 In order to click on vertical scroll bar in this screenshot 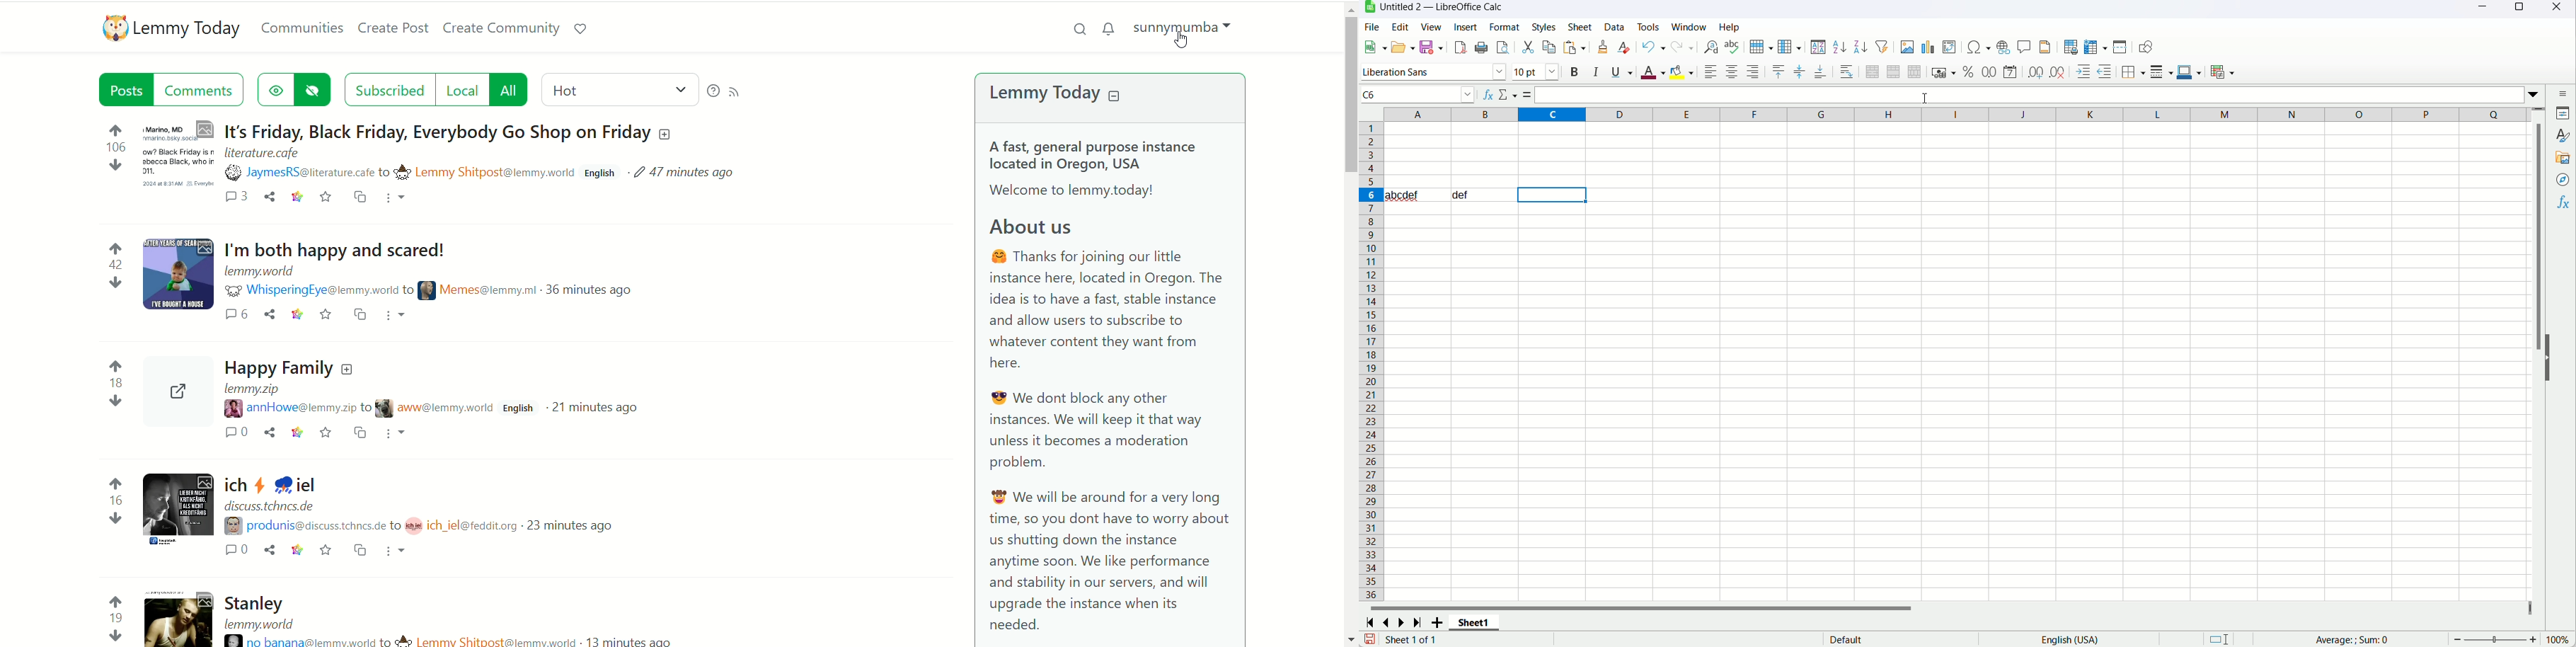, I will do `click(1350, 324)`.